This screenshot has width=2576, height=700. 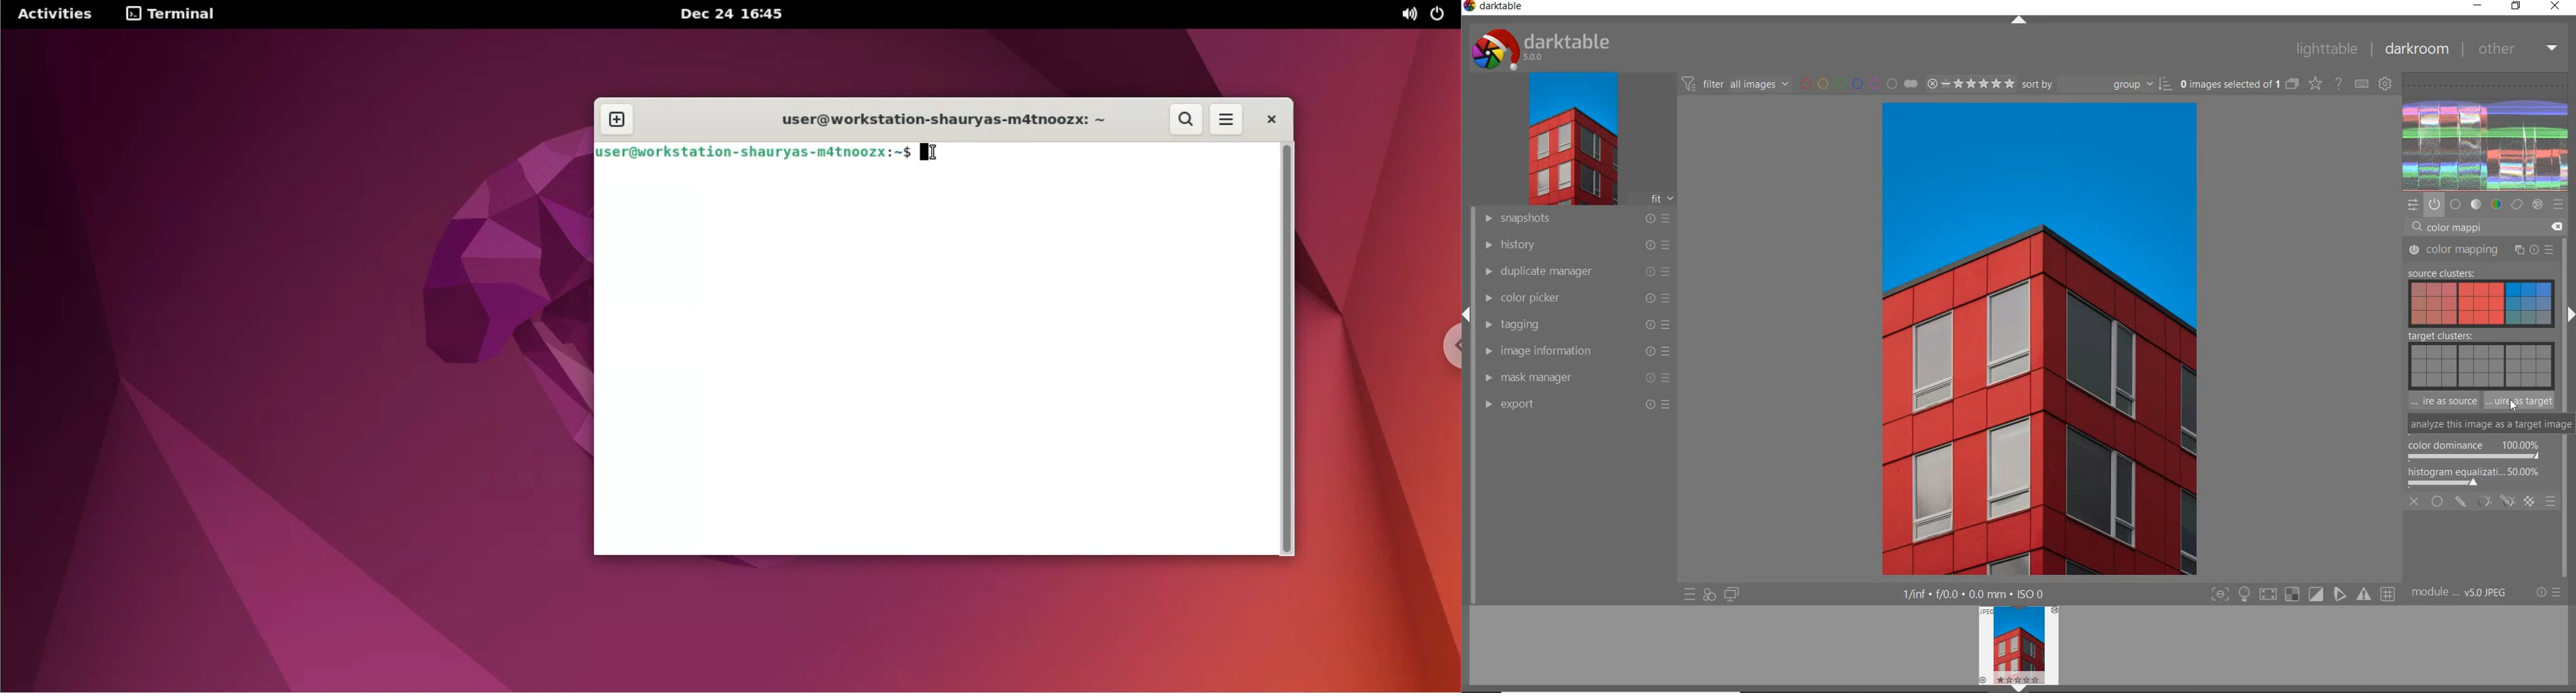 I want to click on search module, so click(x=2488, y=226).